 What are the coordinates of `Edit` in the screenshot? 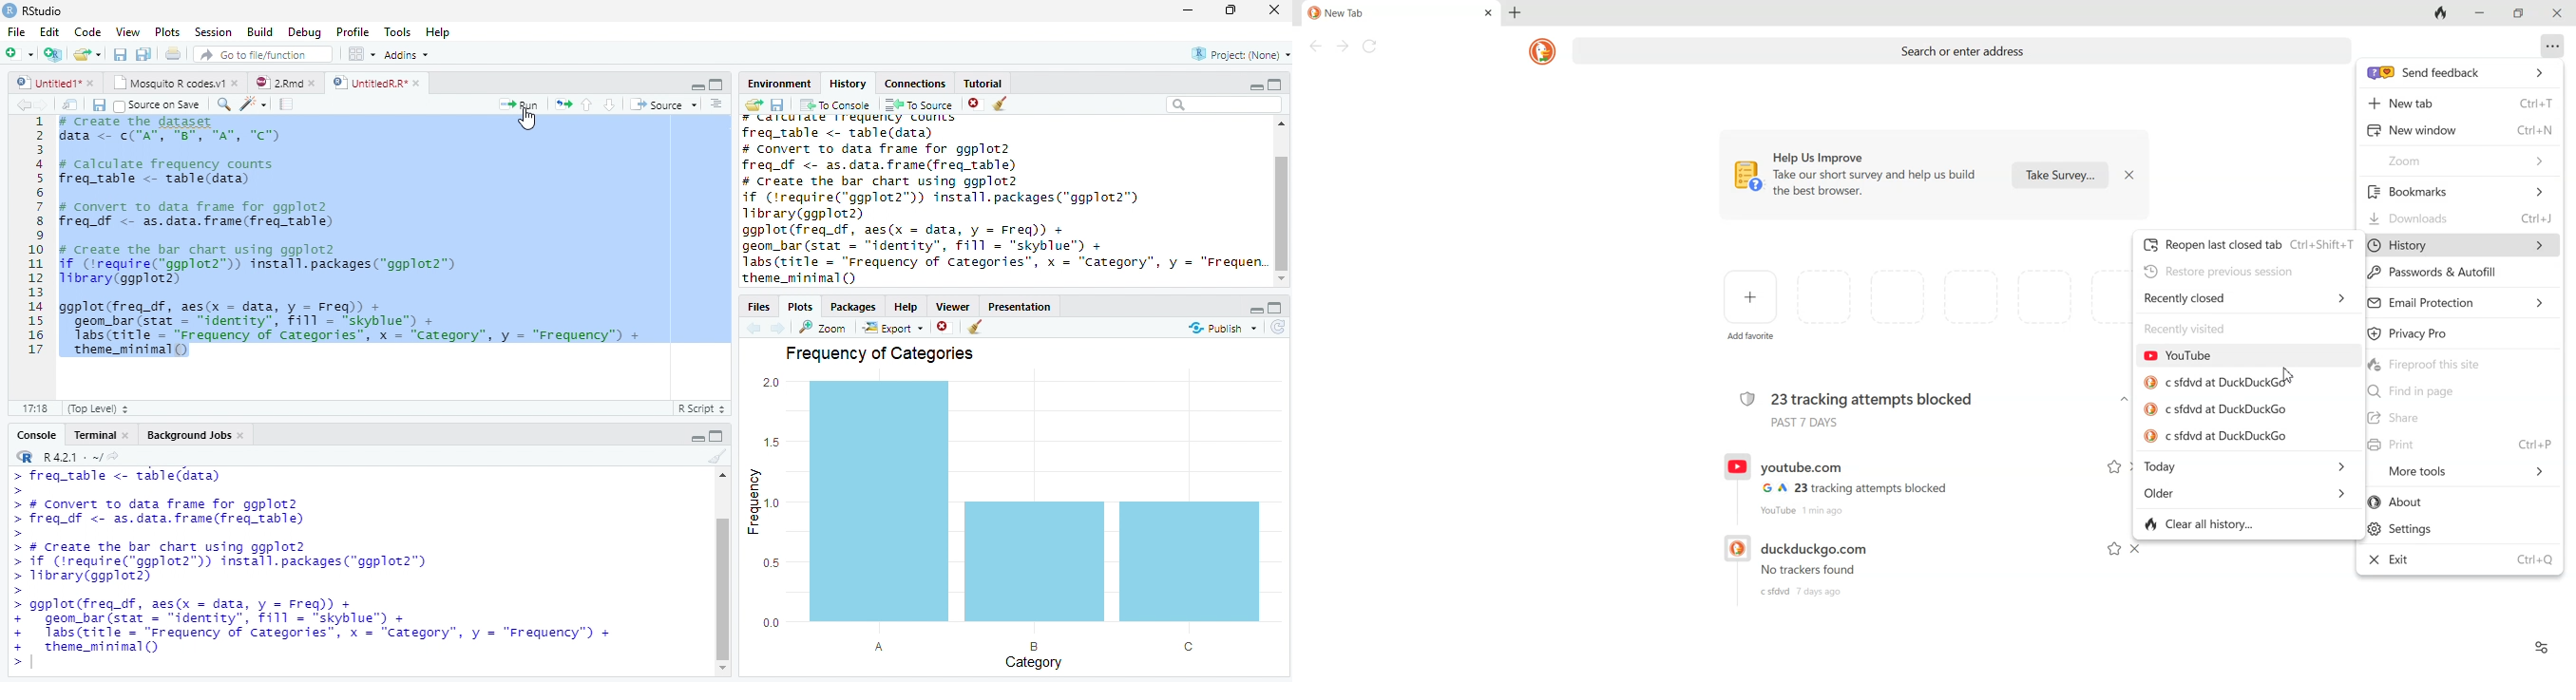 It's located at (49, 33).